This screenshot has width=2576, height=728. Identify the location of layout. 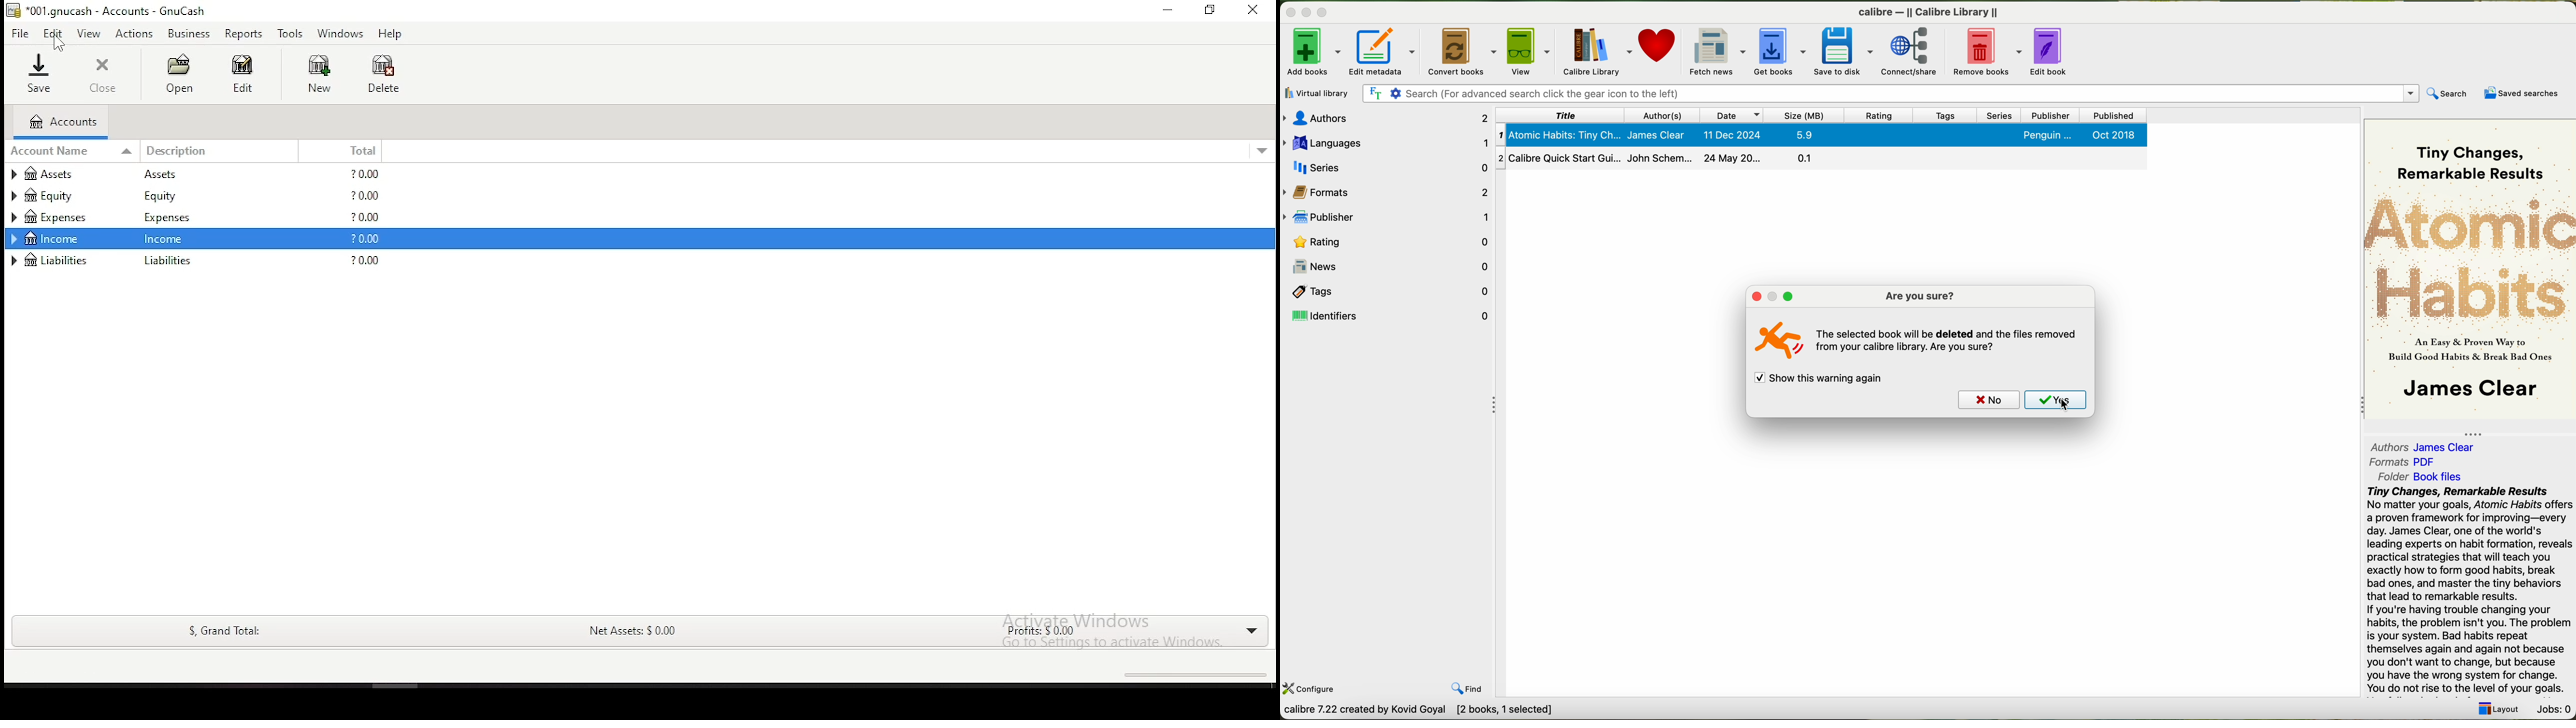
(2502, 709).